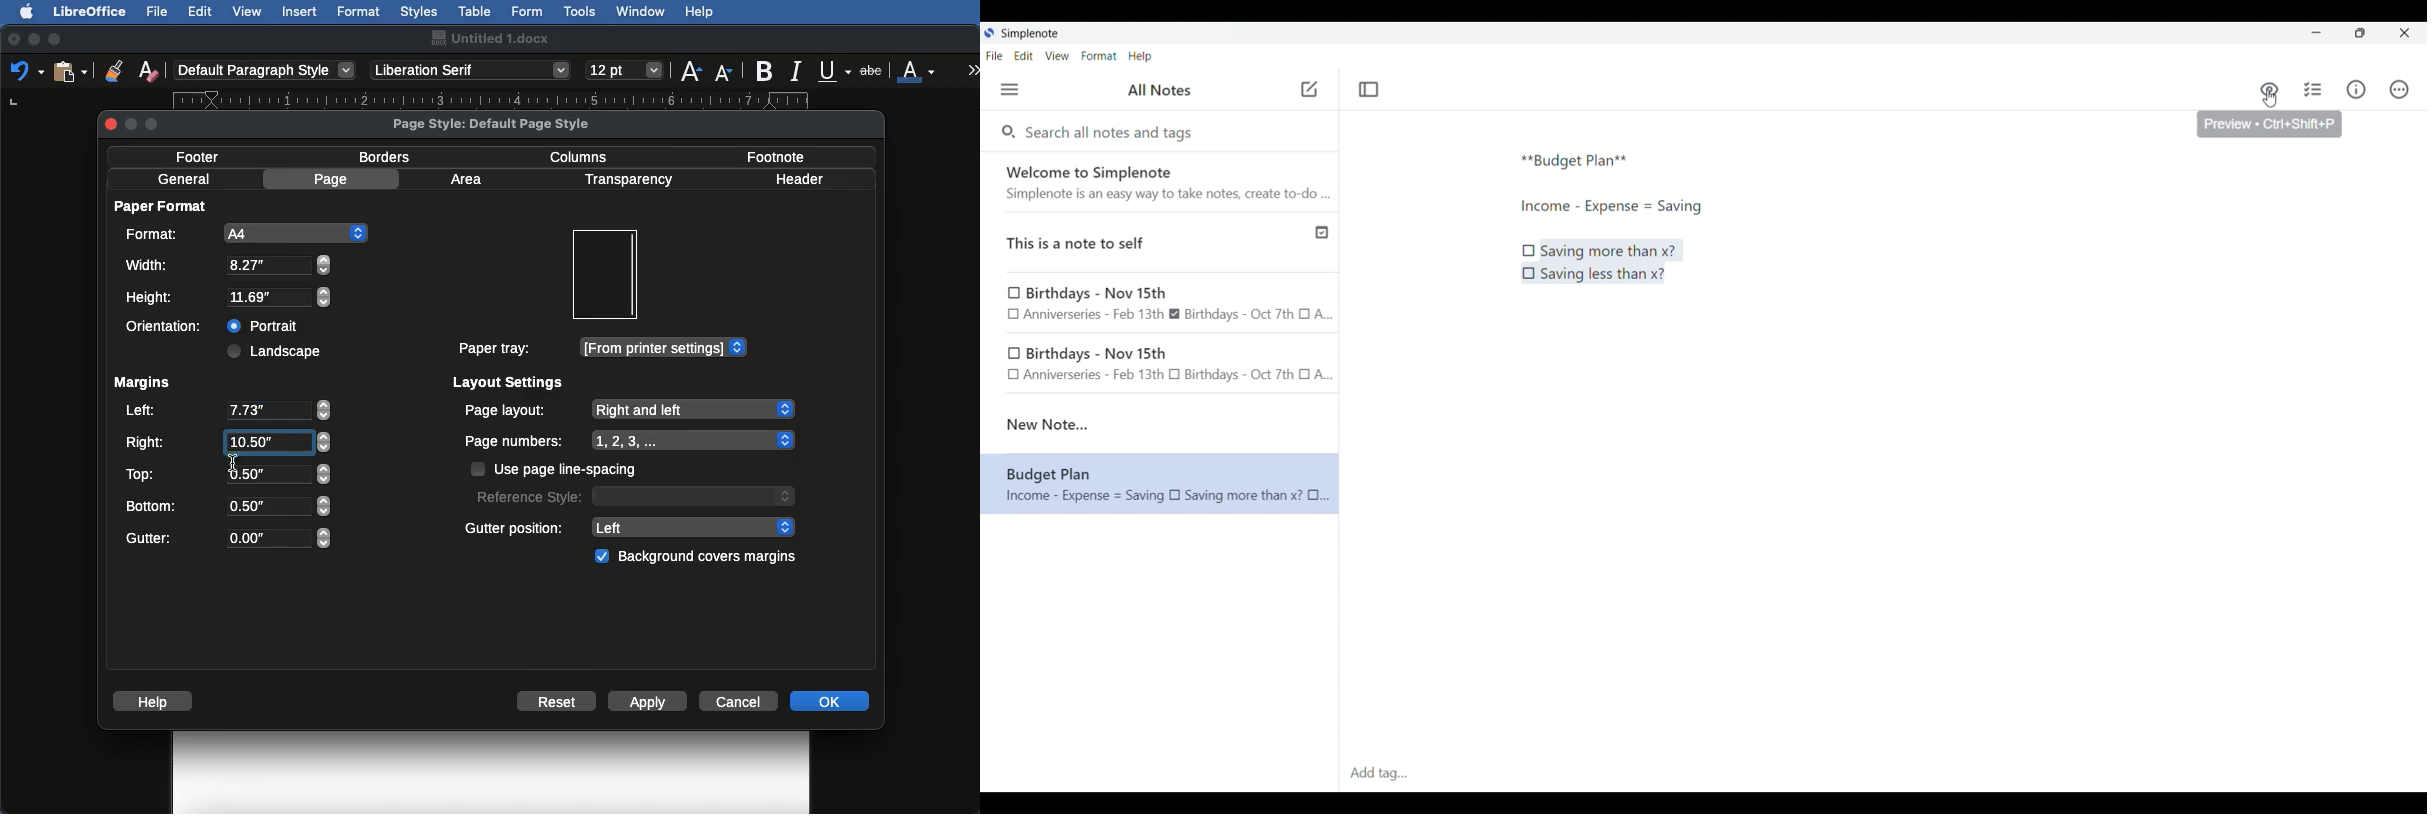 This screenshot has height=840, width=2436. What do you see at coordinates (226, 412) in the screenshot?
I see `Left` at bounding box center [226, 412].